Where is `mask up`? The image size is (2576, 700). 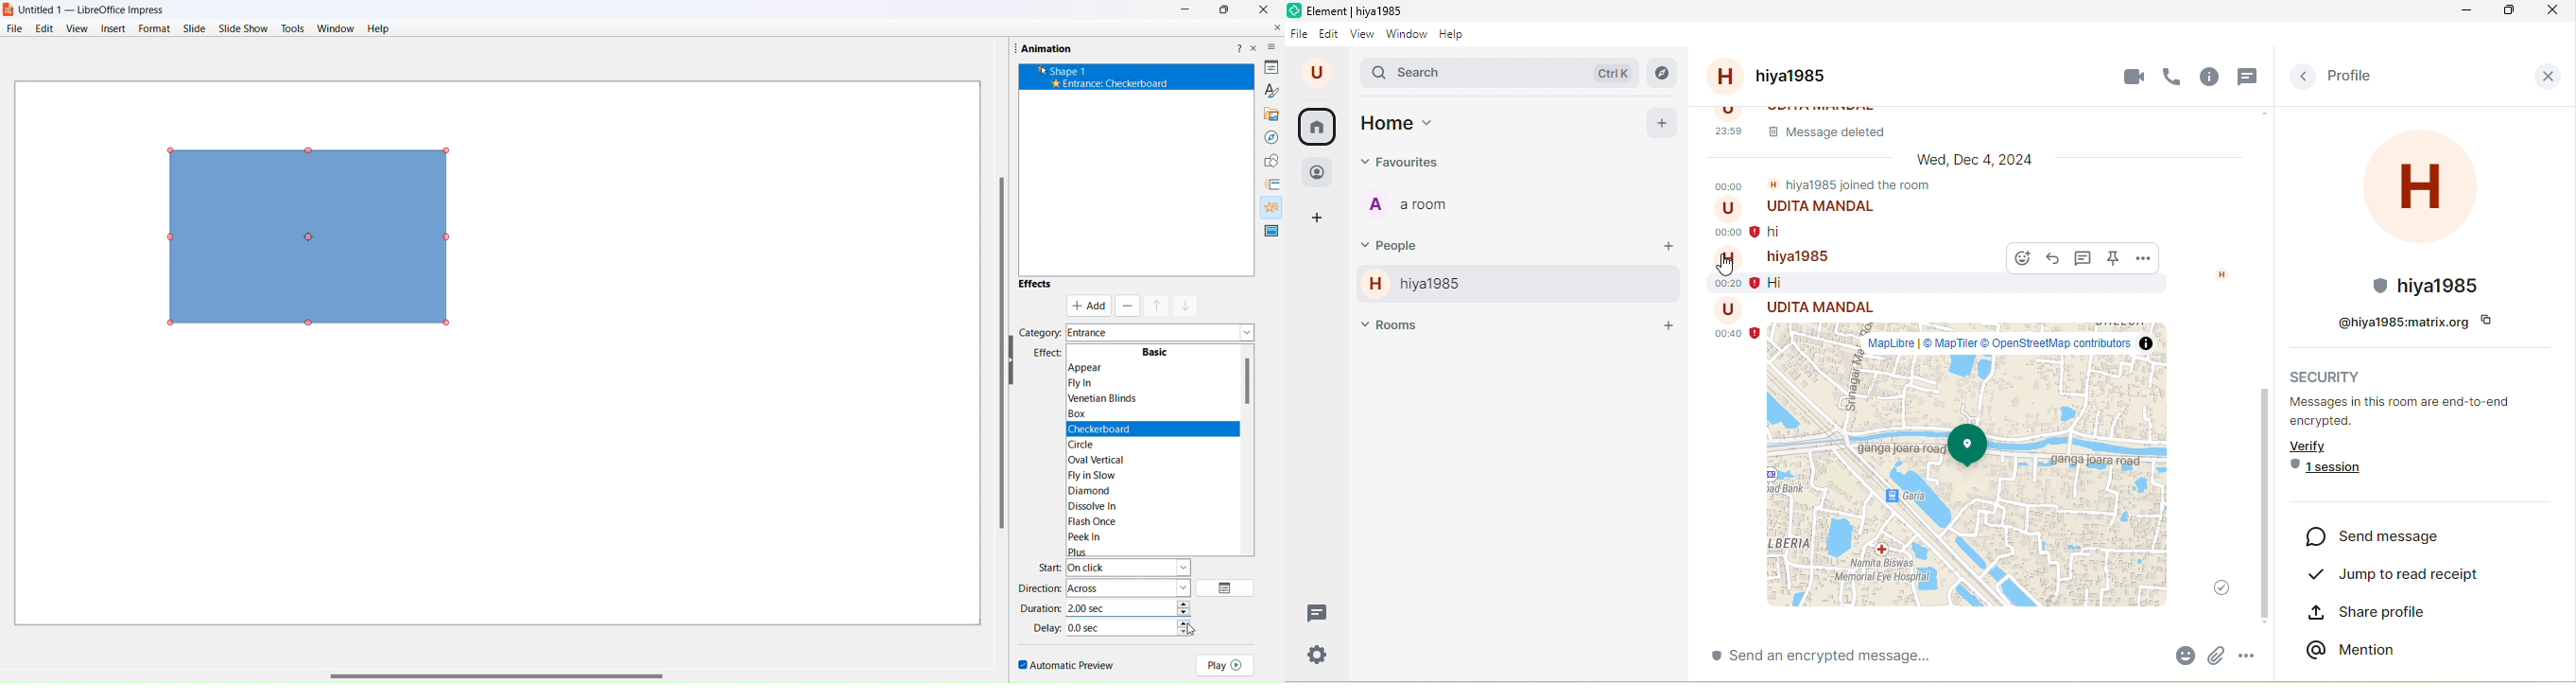
mask up is located at coordinates (1156, 305).